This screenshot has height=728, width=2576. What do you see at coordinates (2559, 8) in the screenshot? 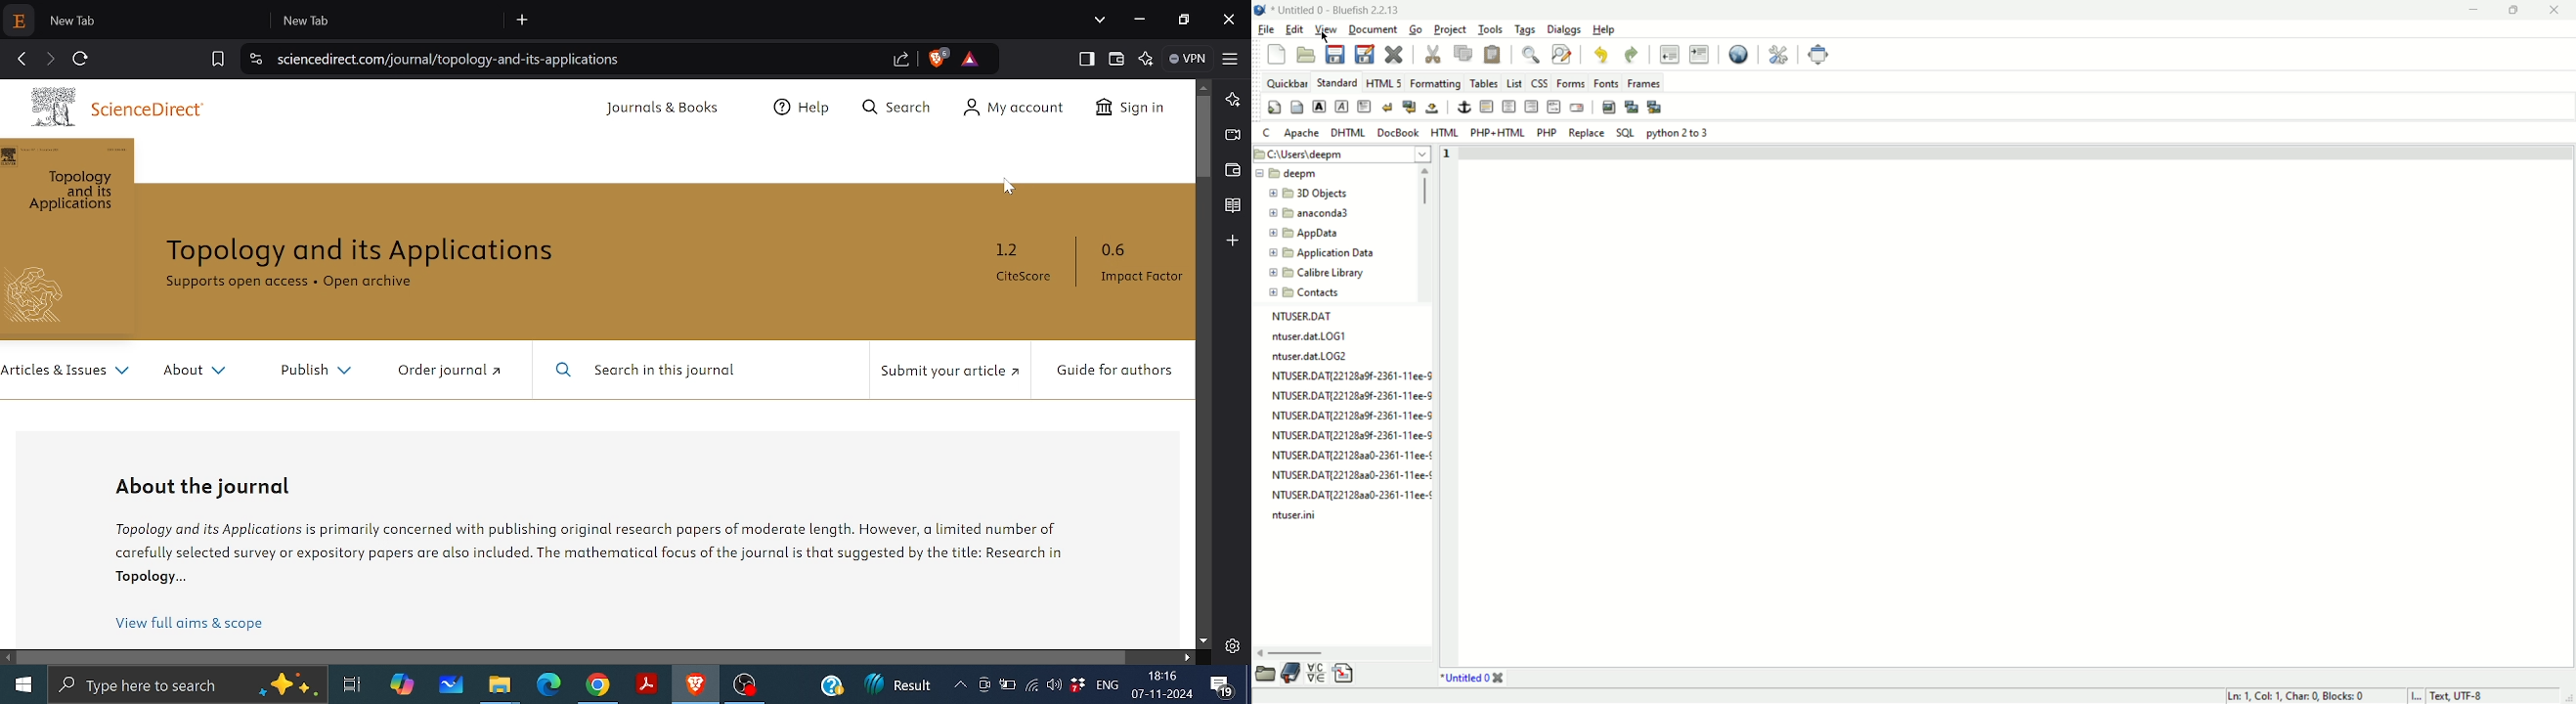
I see `close` at bounding box center [2559, 8].